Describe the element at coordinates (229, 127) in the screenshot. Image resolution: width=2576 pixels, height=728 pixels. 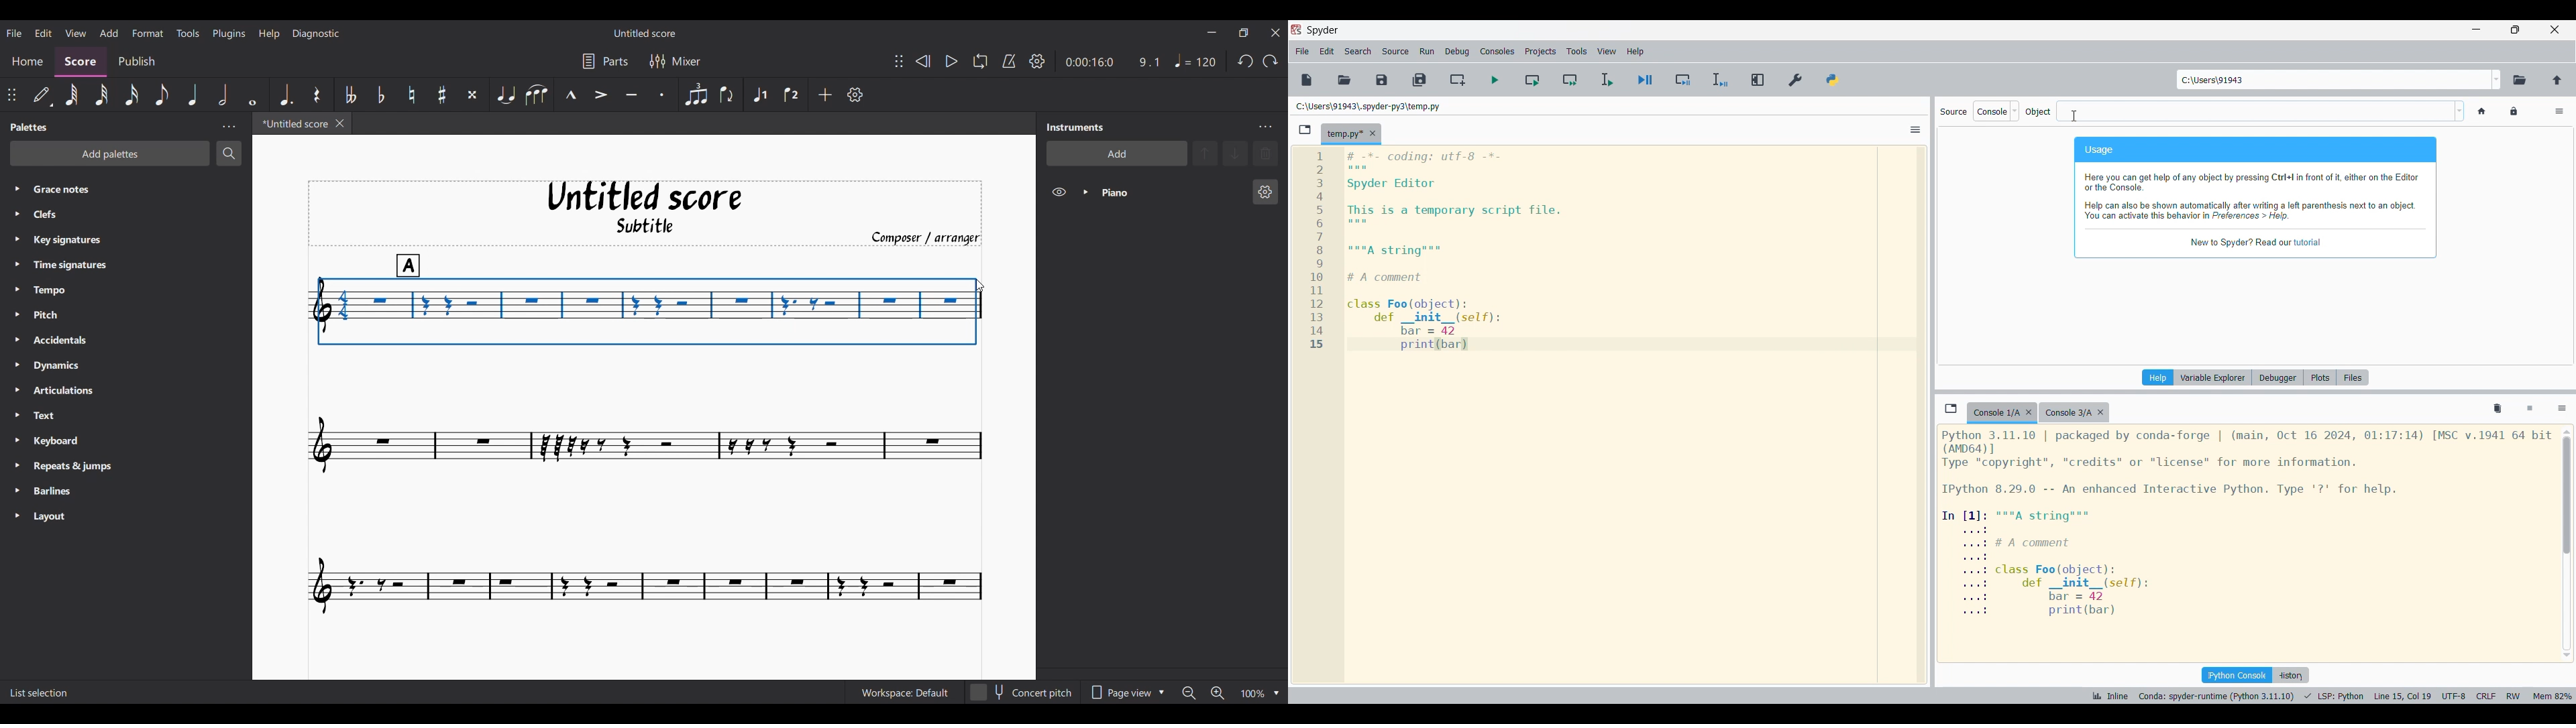
I see `Panel settings` at that location.